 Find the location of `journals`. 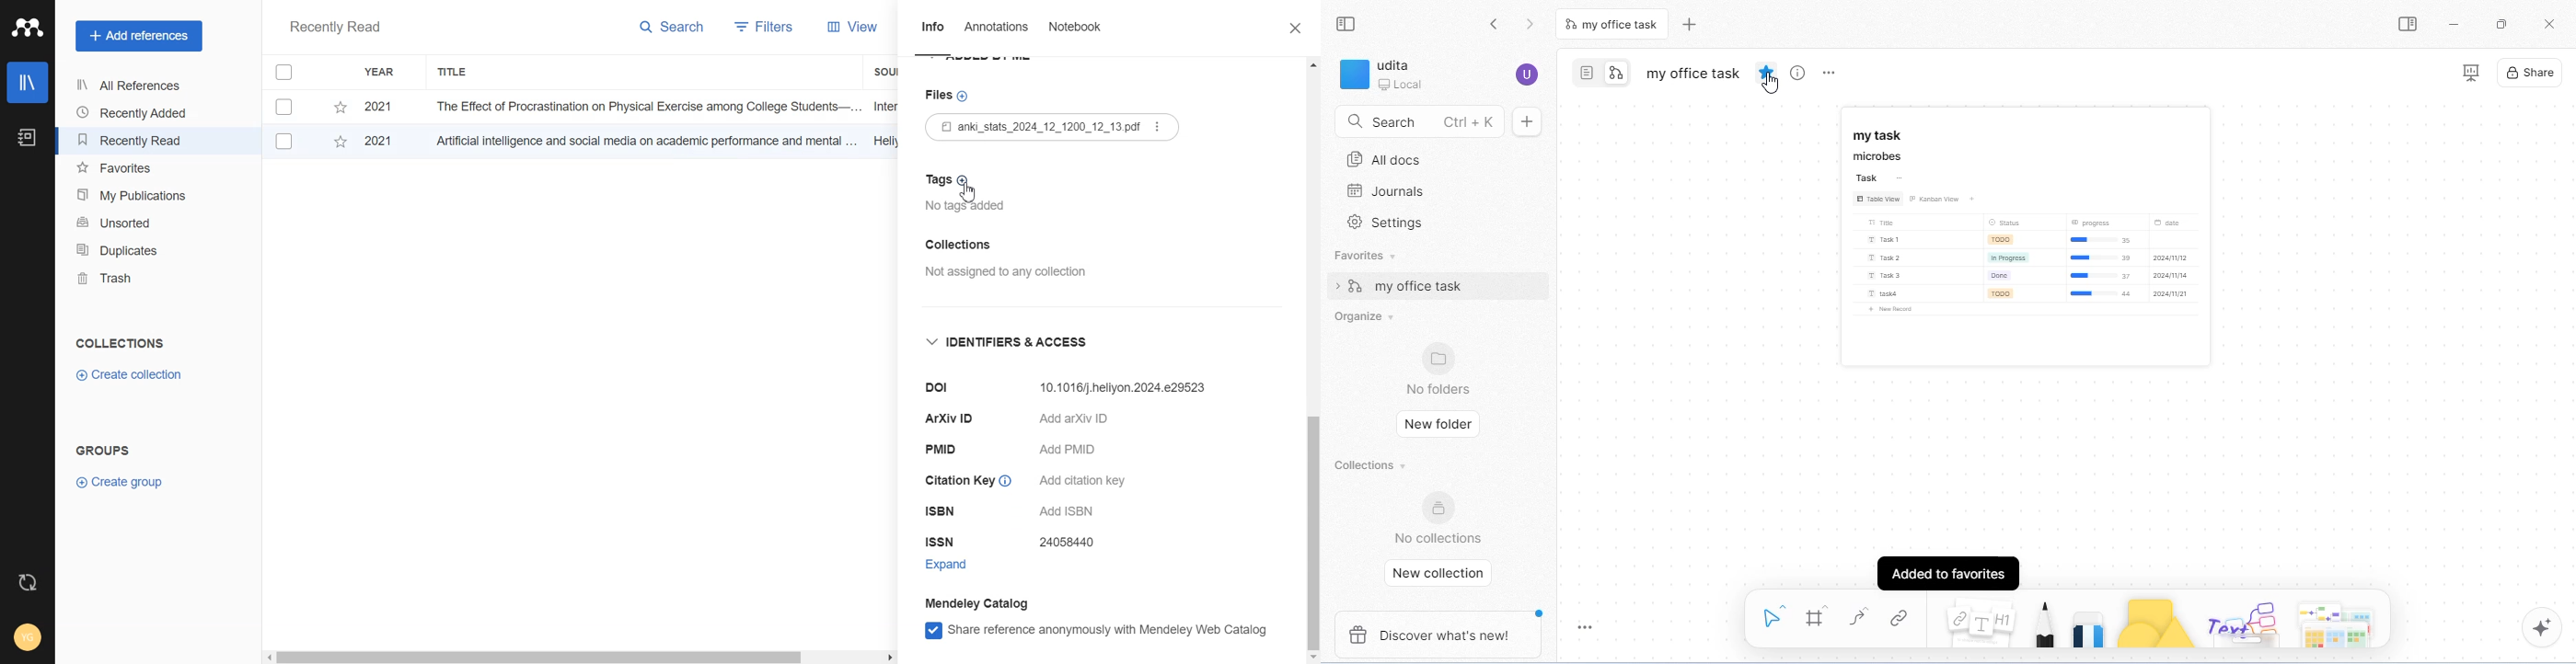

journals is located at coordinates (1388, 191).